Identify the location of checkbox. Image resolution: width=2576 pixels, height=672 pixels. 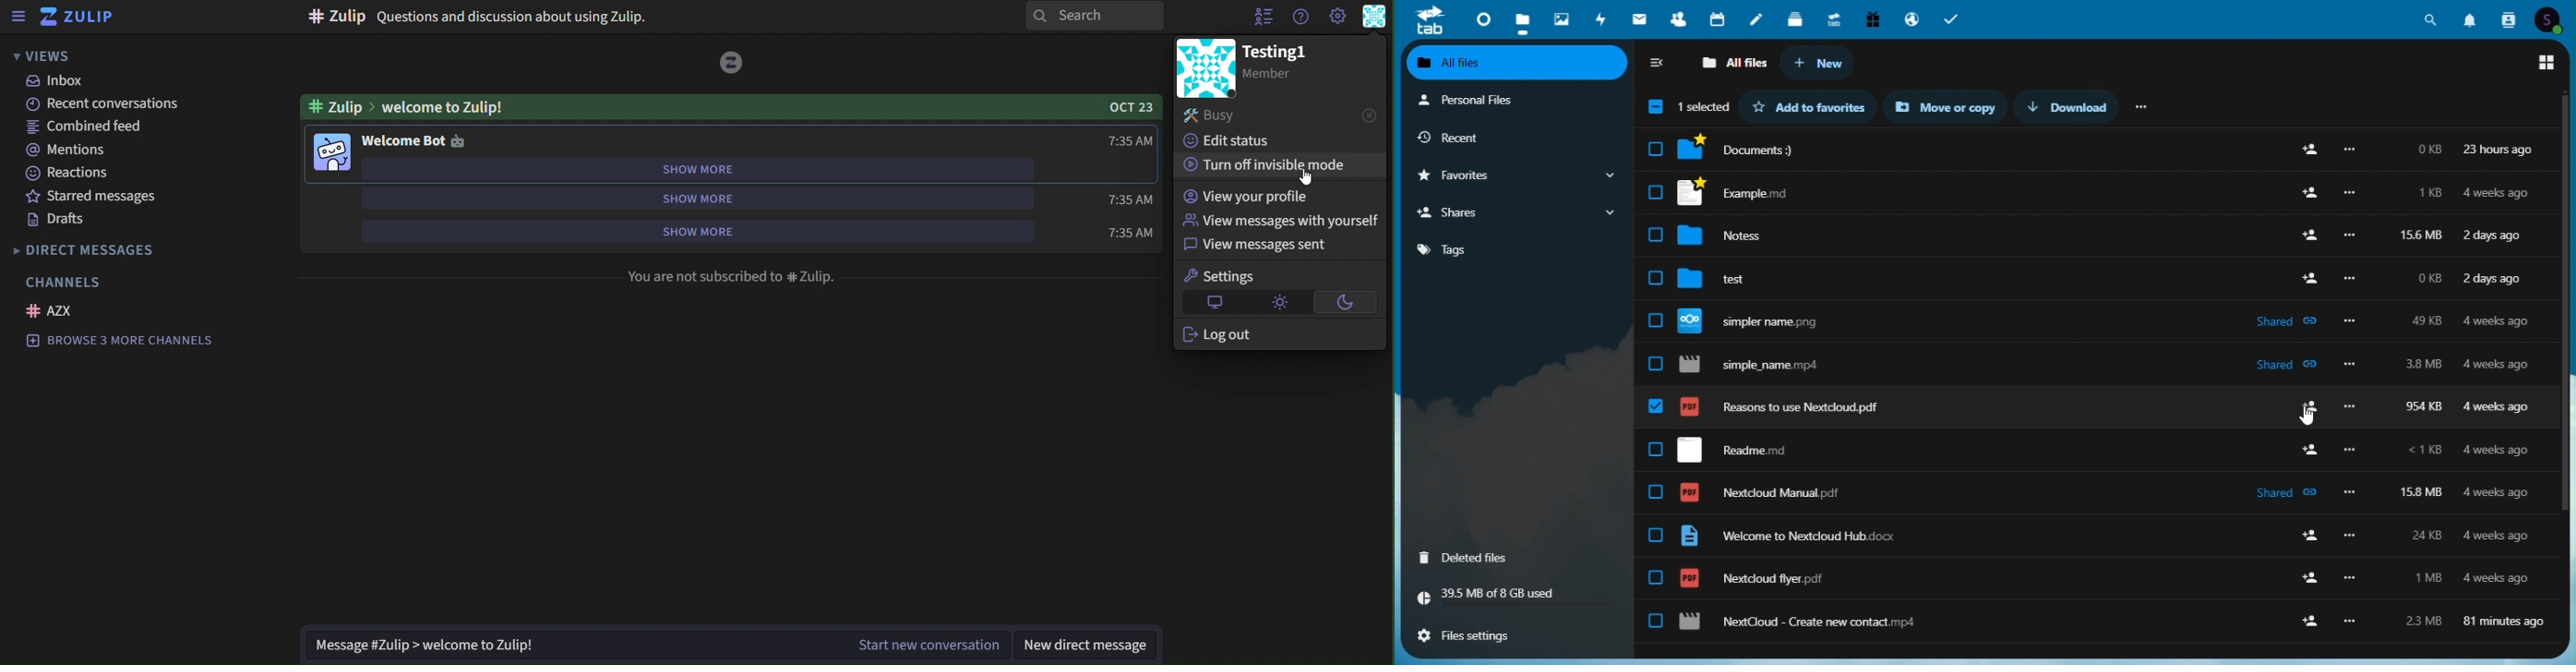
(1657, 535).